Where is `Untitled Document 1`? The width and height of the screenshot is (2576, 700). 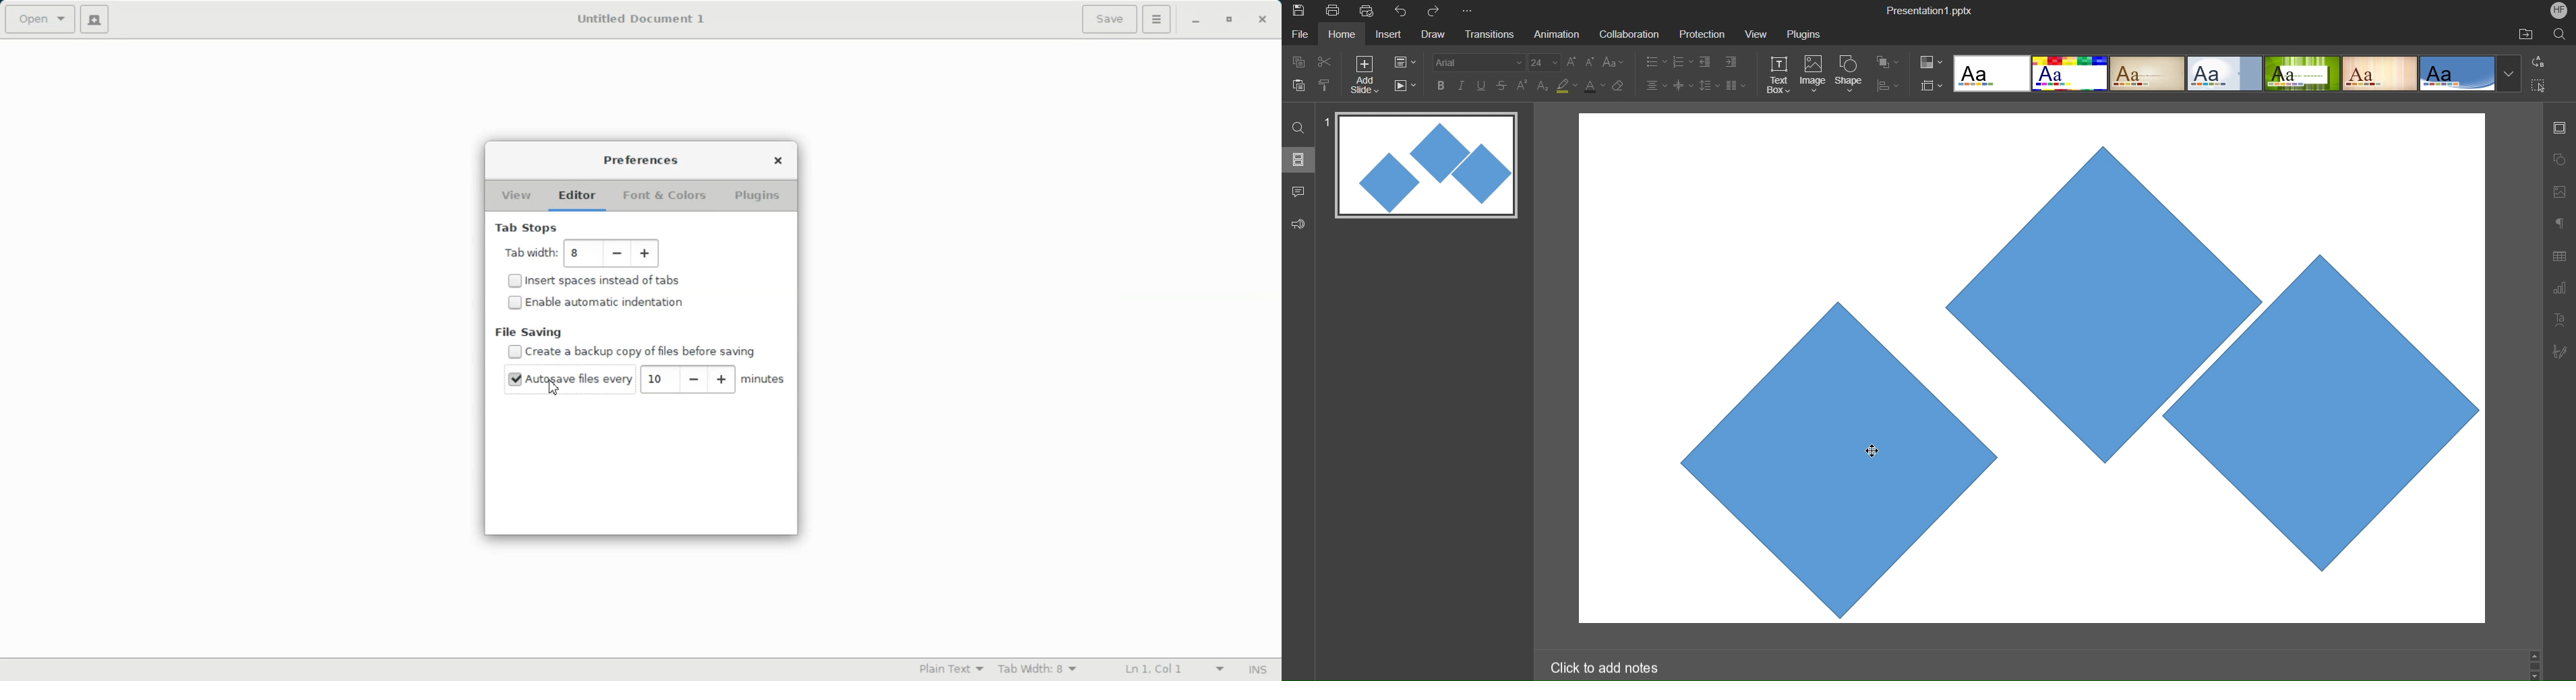 Untitled Document 1 is located at coordinates (638, 19).